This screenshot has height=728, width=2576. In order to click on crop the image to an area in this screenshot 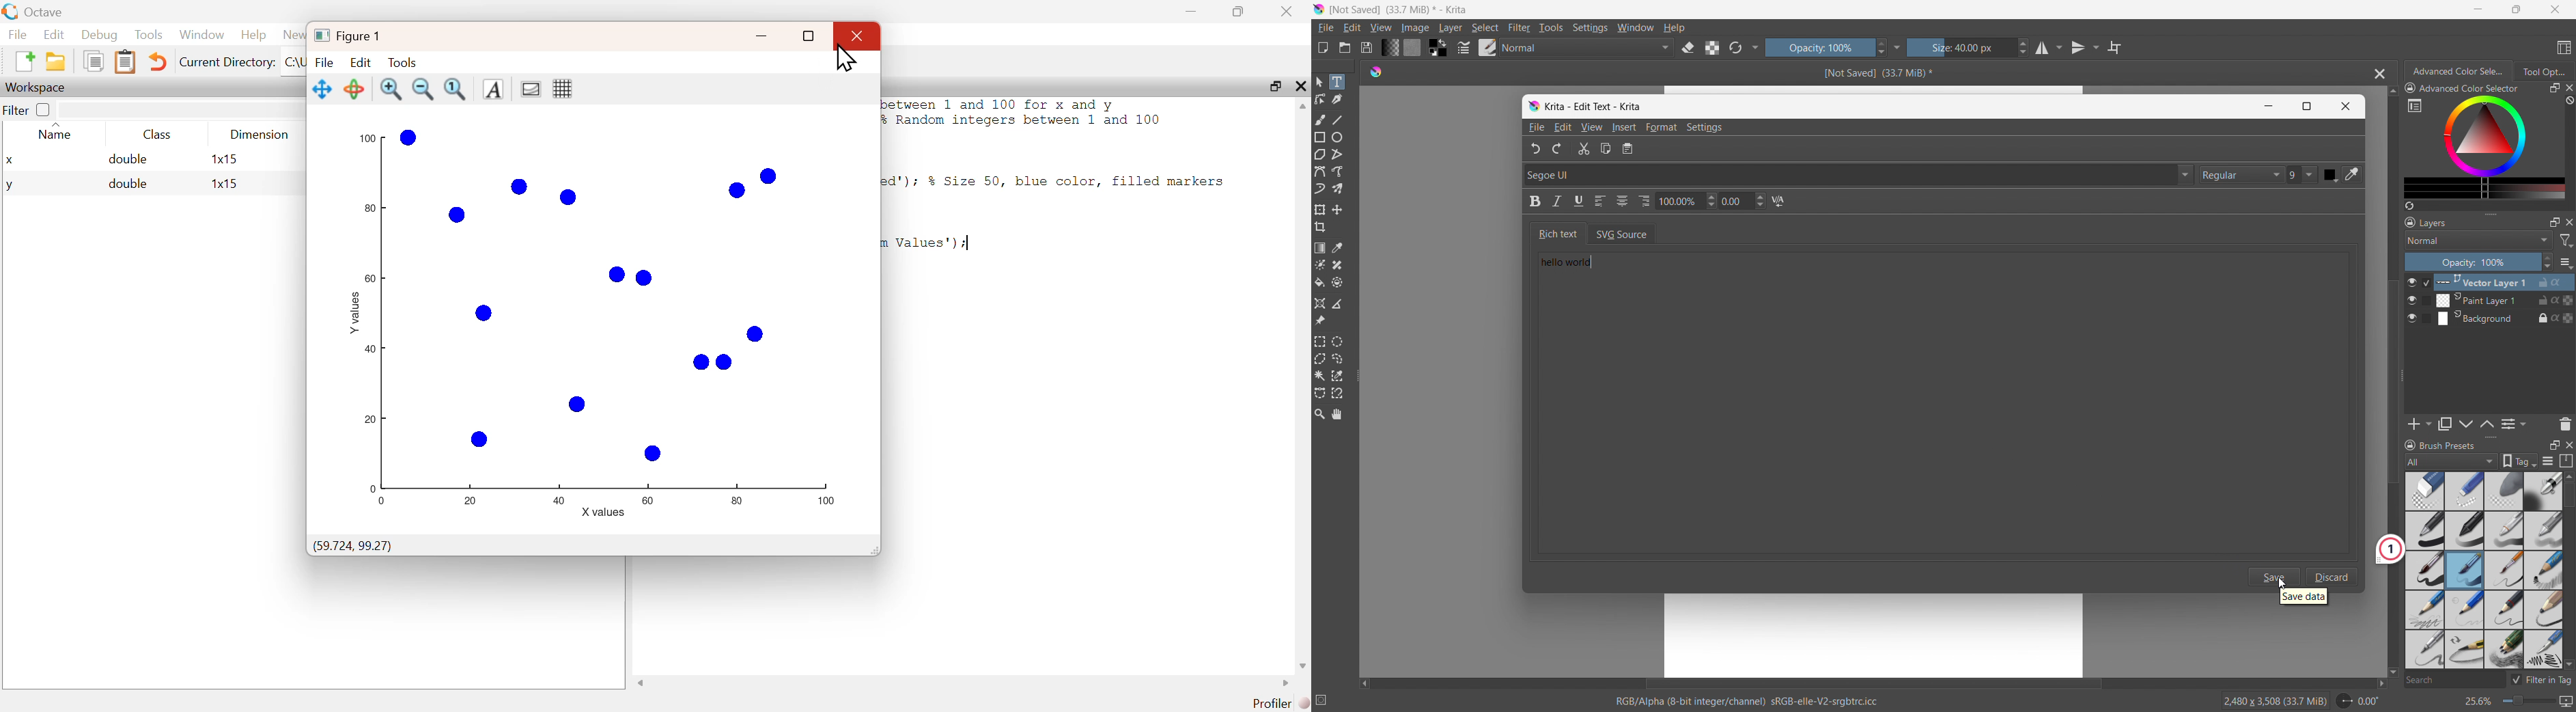, I will do `click(1320, 227)`.